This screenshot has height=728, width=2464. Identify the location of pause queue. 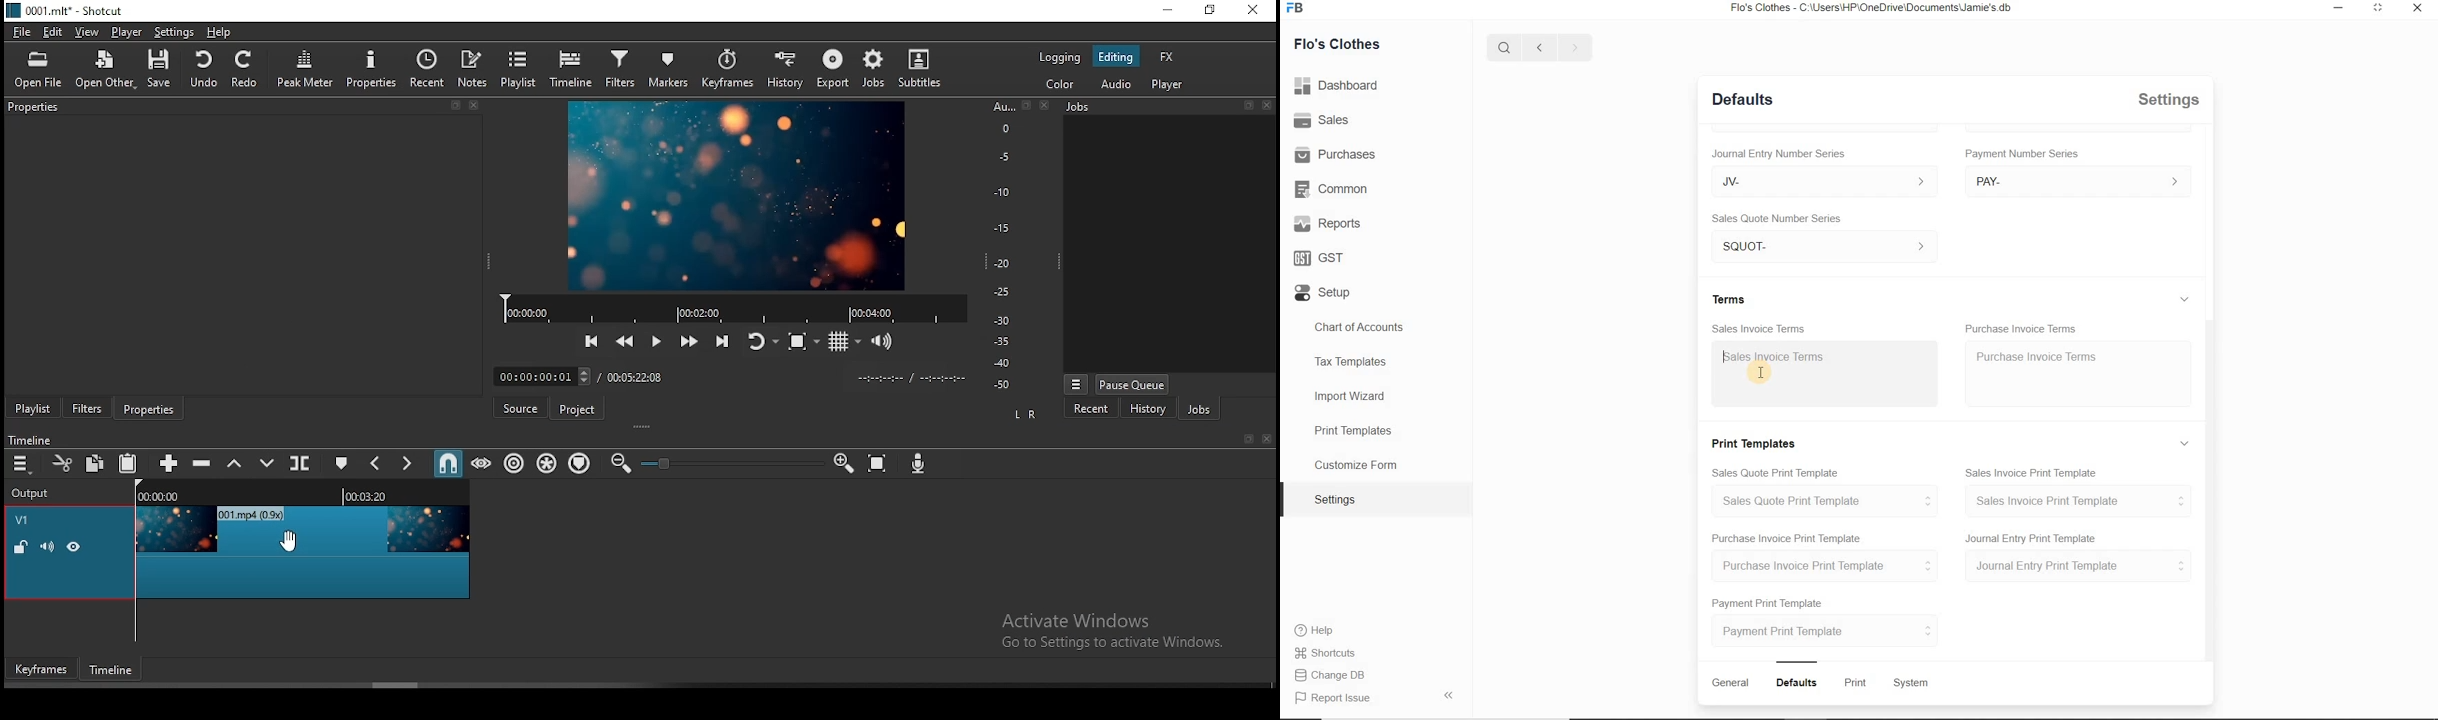
(1132, 386).